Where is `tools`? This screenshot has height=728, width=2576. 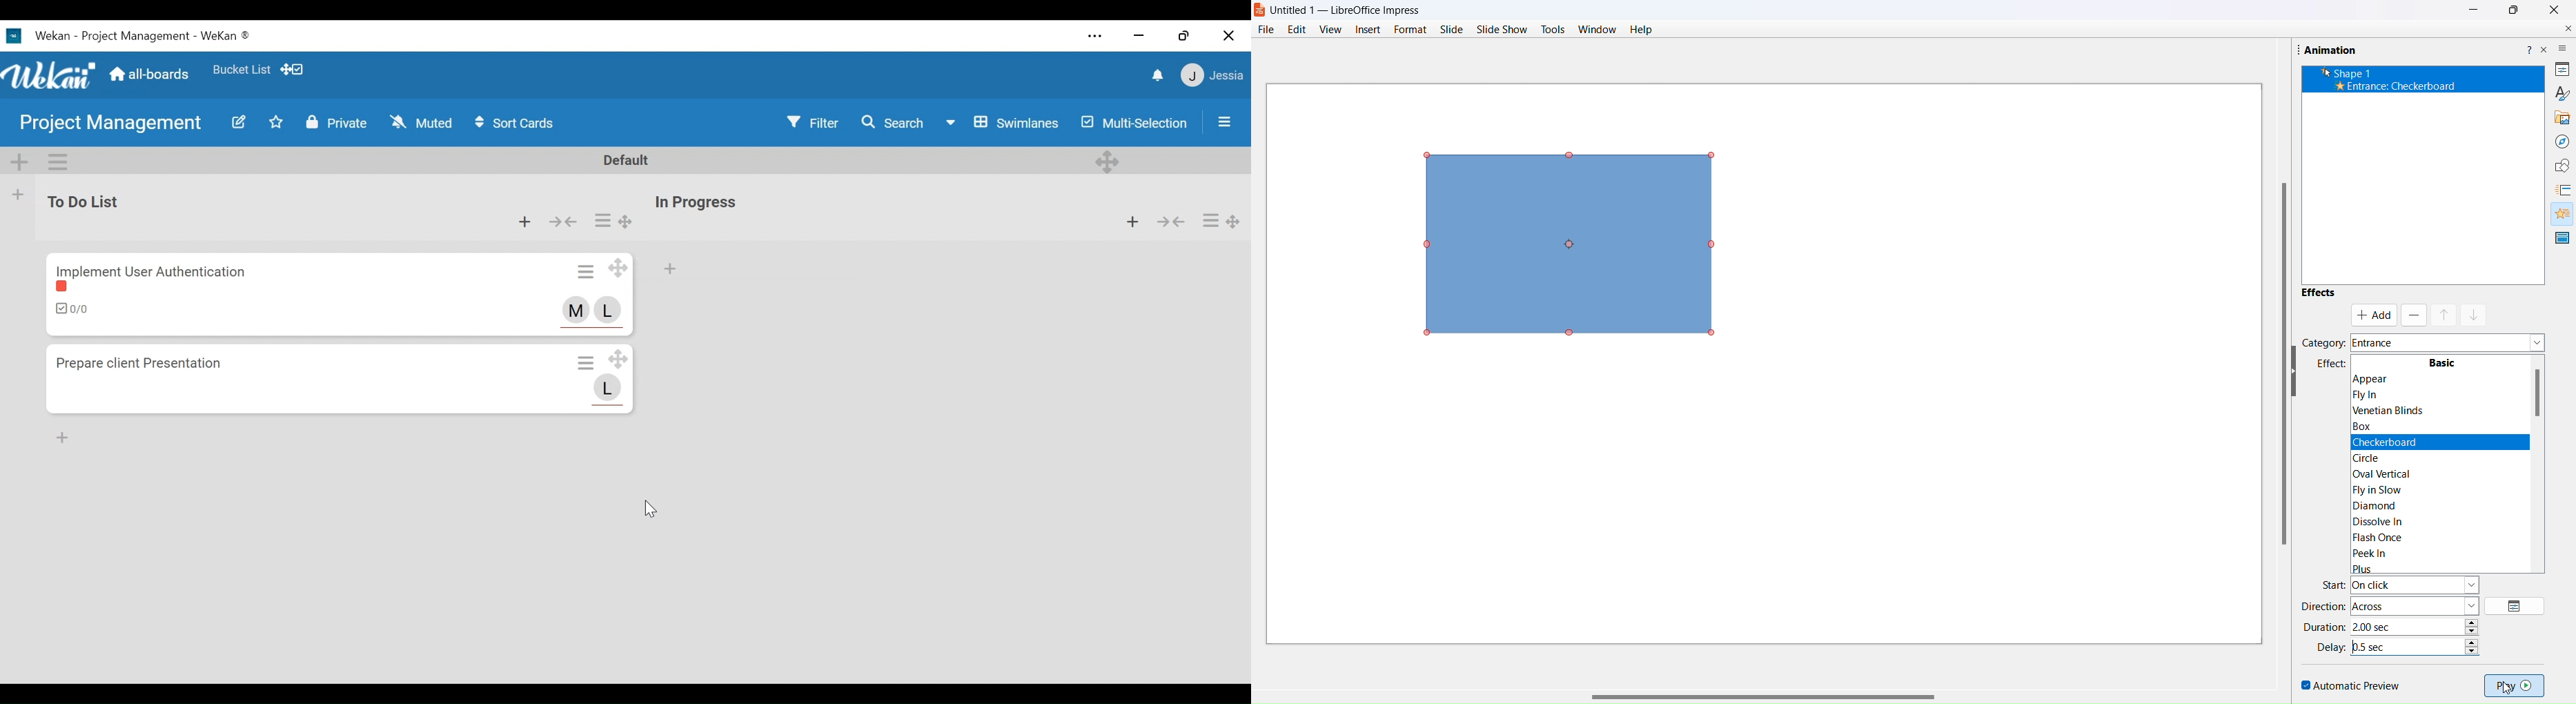 tools is located at coordinates (1553, 29).